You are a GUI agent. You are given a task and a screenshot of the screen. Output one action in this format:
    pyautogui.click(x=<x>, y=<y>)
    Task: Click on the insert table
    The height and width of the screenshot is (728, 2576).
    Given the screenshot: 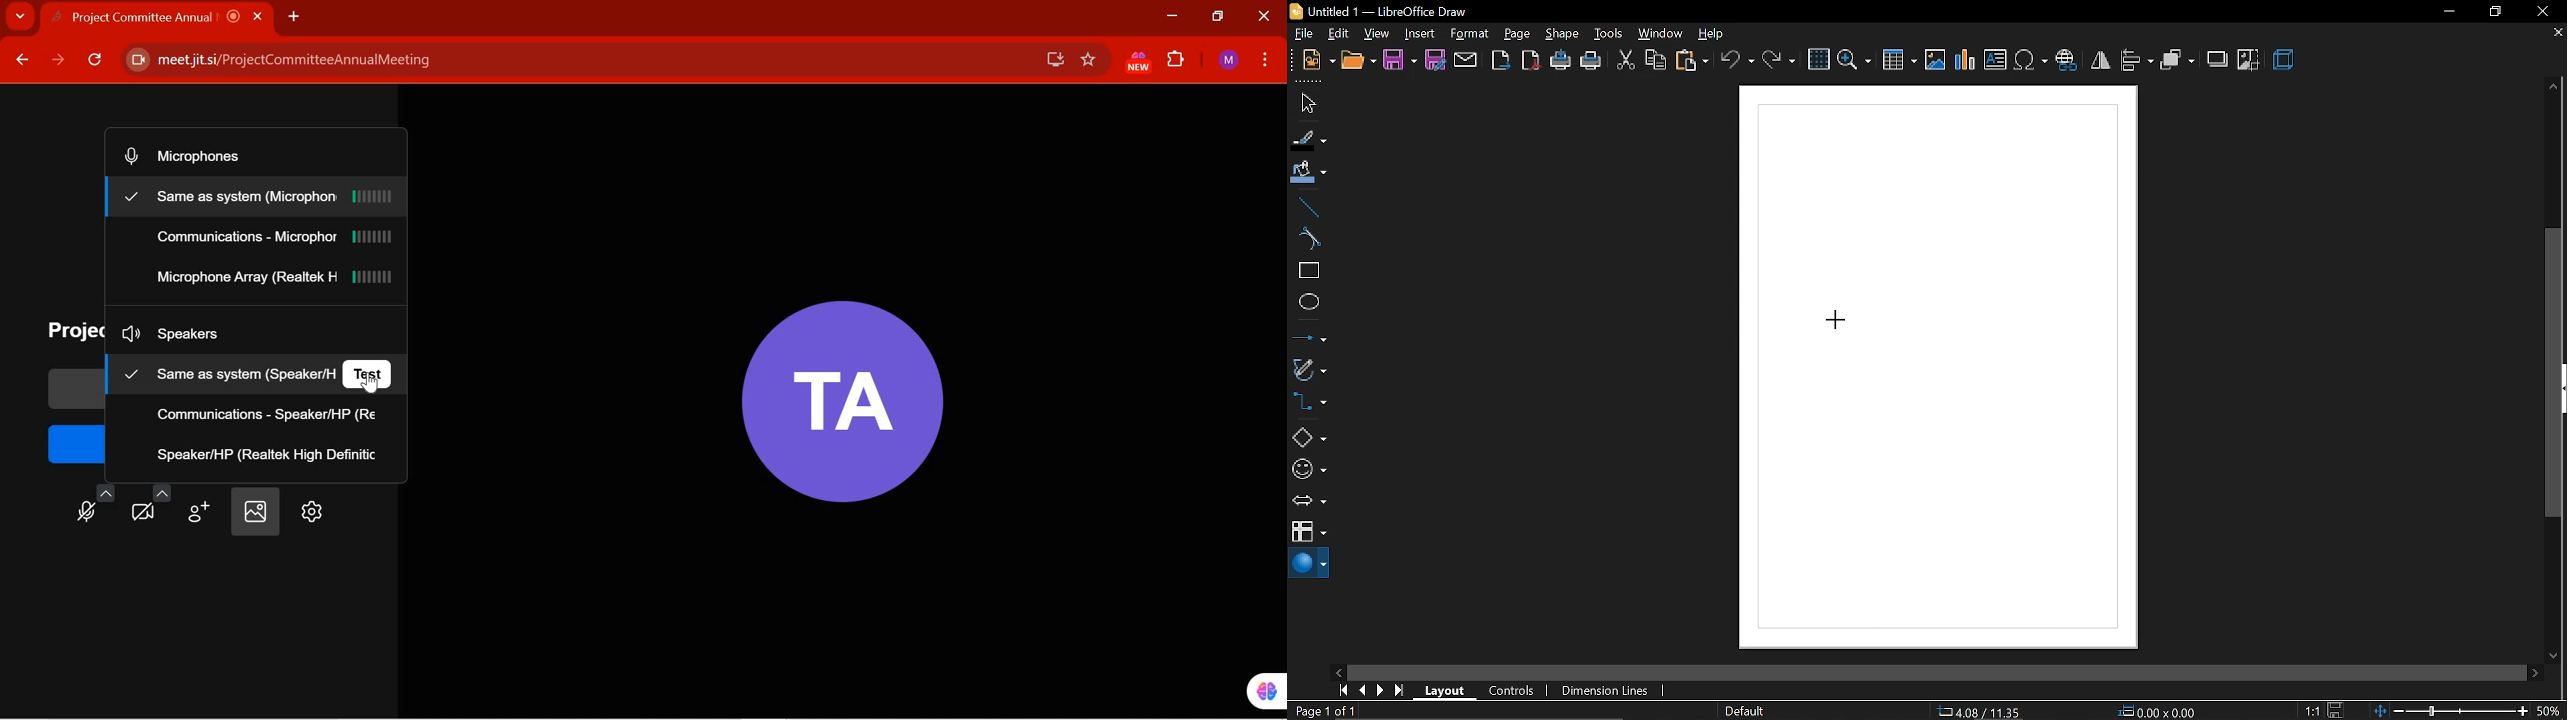 What is the action you would take?
    pyautogui.click(x=1899, y=61)
    